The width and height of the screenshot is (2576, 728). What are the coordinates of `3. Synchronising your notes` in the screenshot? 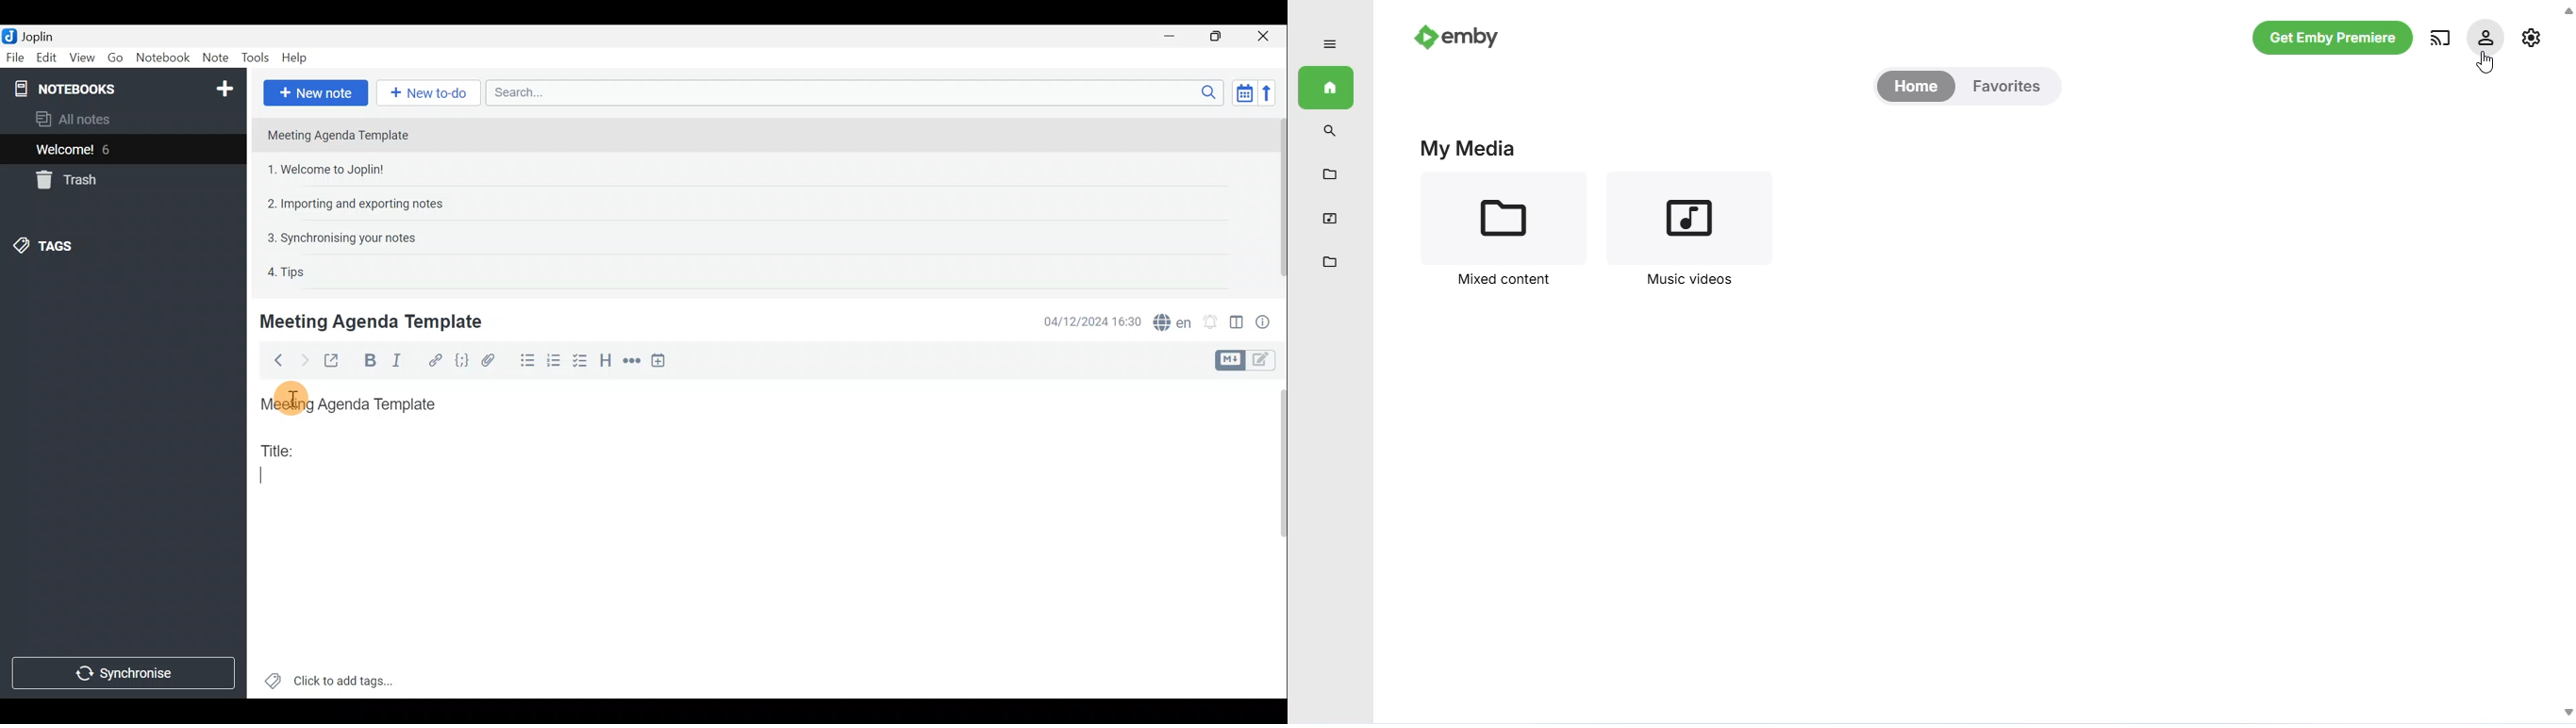 It's located at (341, 237).